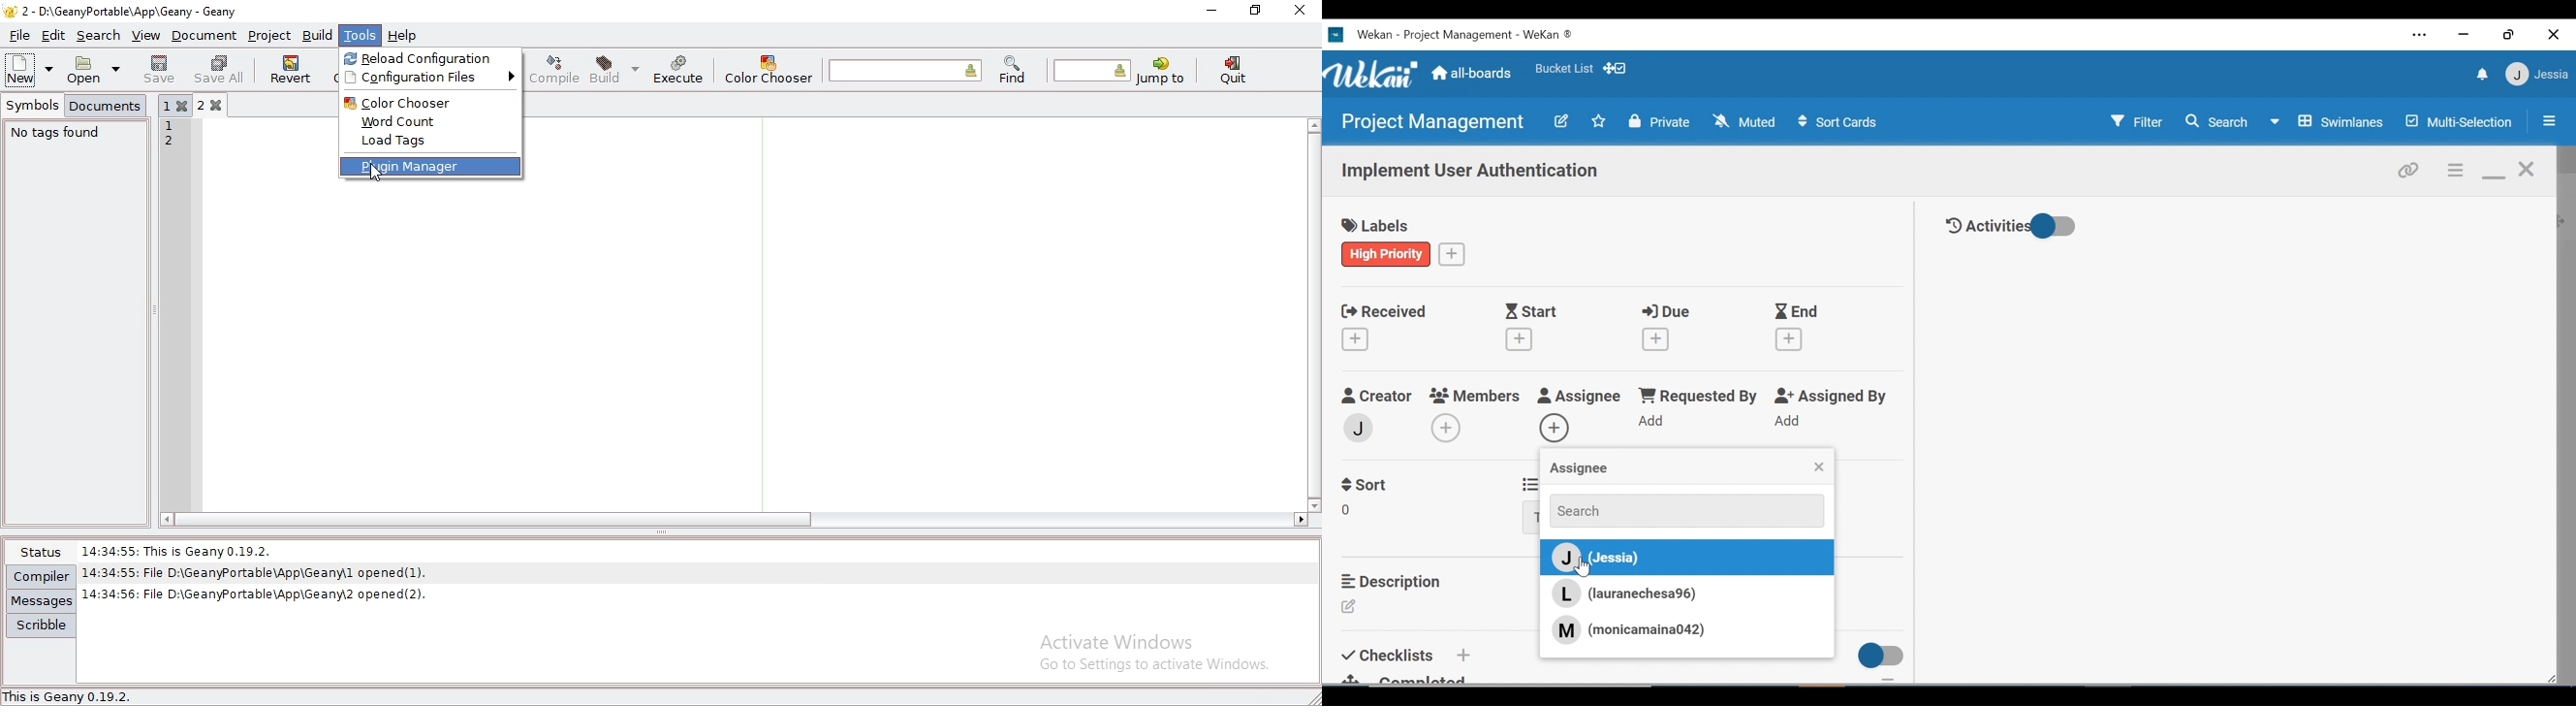  Describe the element at coordinates (1531, 518) in the screenshot. I see `List Dropdown menu` at that location.